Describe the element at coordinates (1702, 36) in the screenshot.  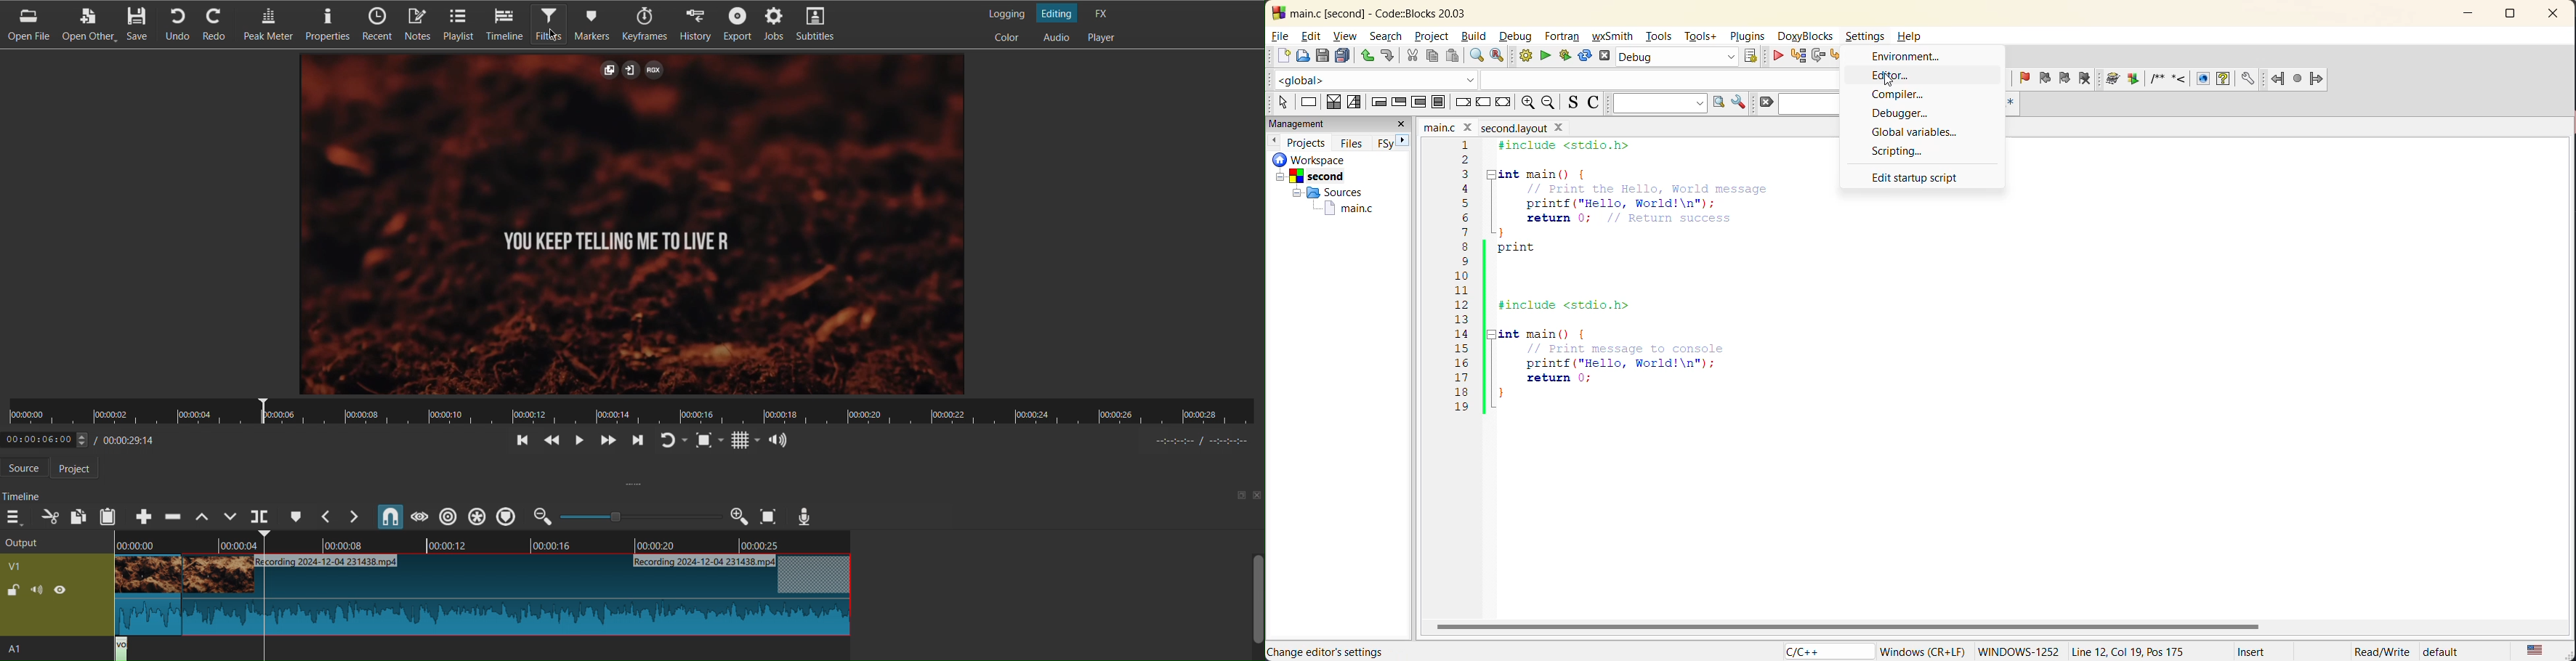
I see `tools+` at that location.